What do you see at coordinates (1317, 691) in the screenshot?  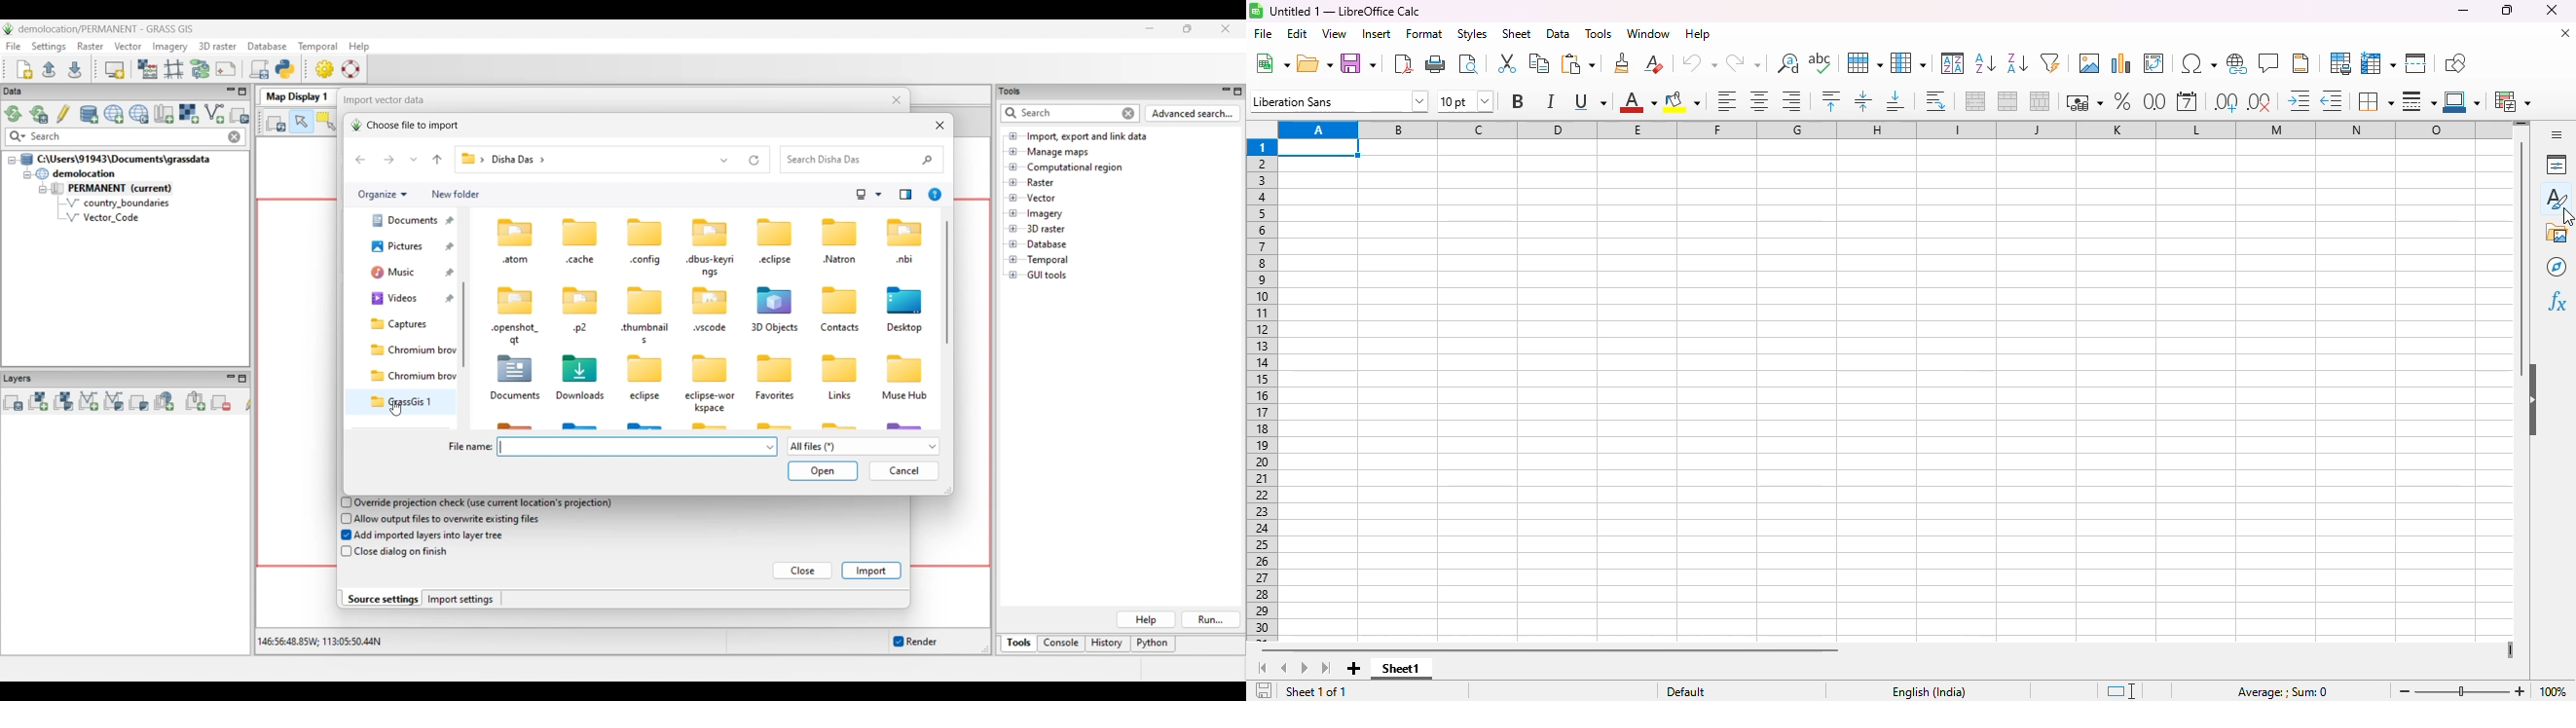 I see `sheet 1 of 1` at bounding box center [1317, 691].